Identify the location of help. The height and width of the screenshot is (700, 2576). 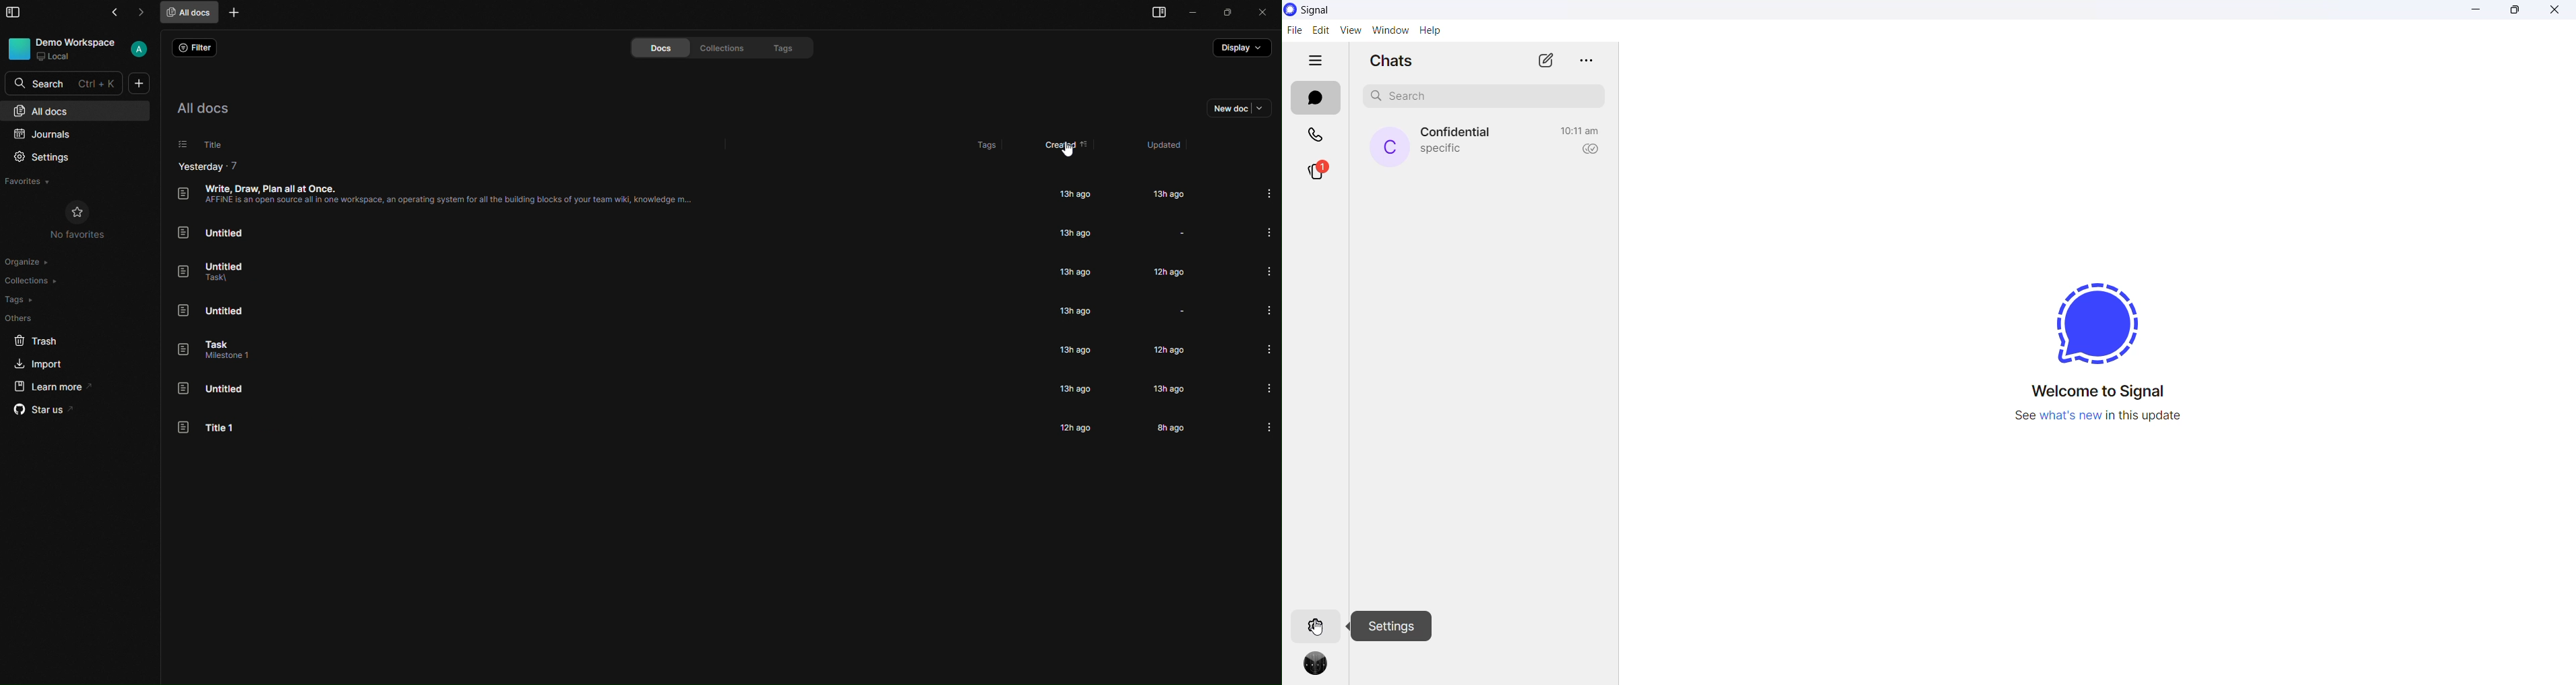
(1430, 31).